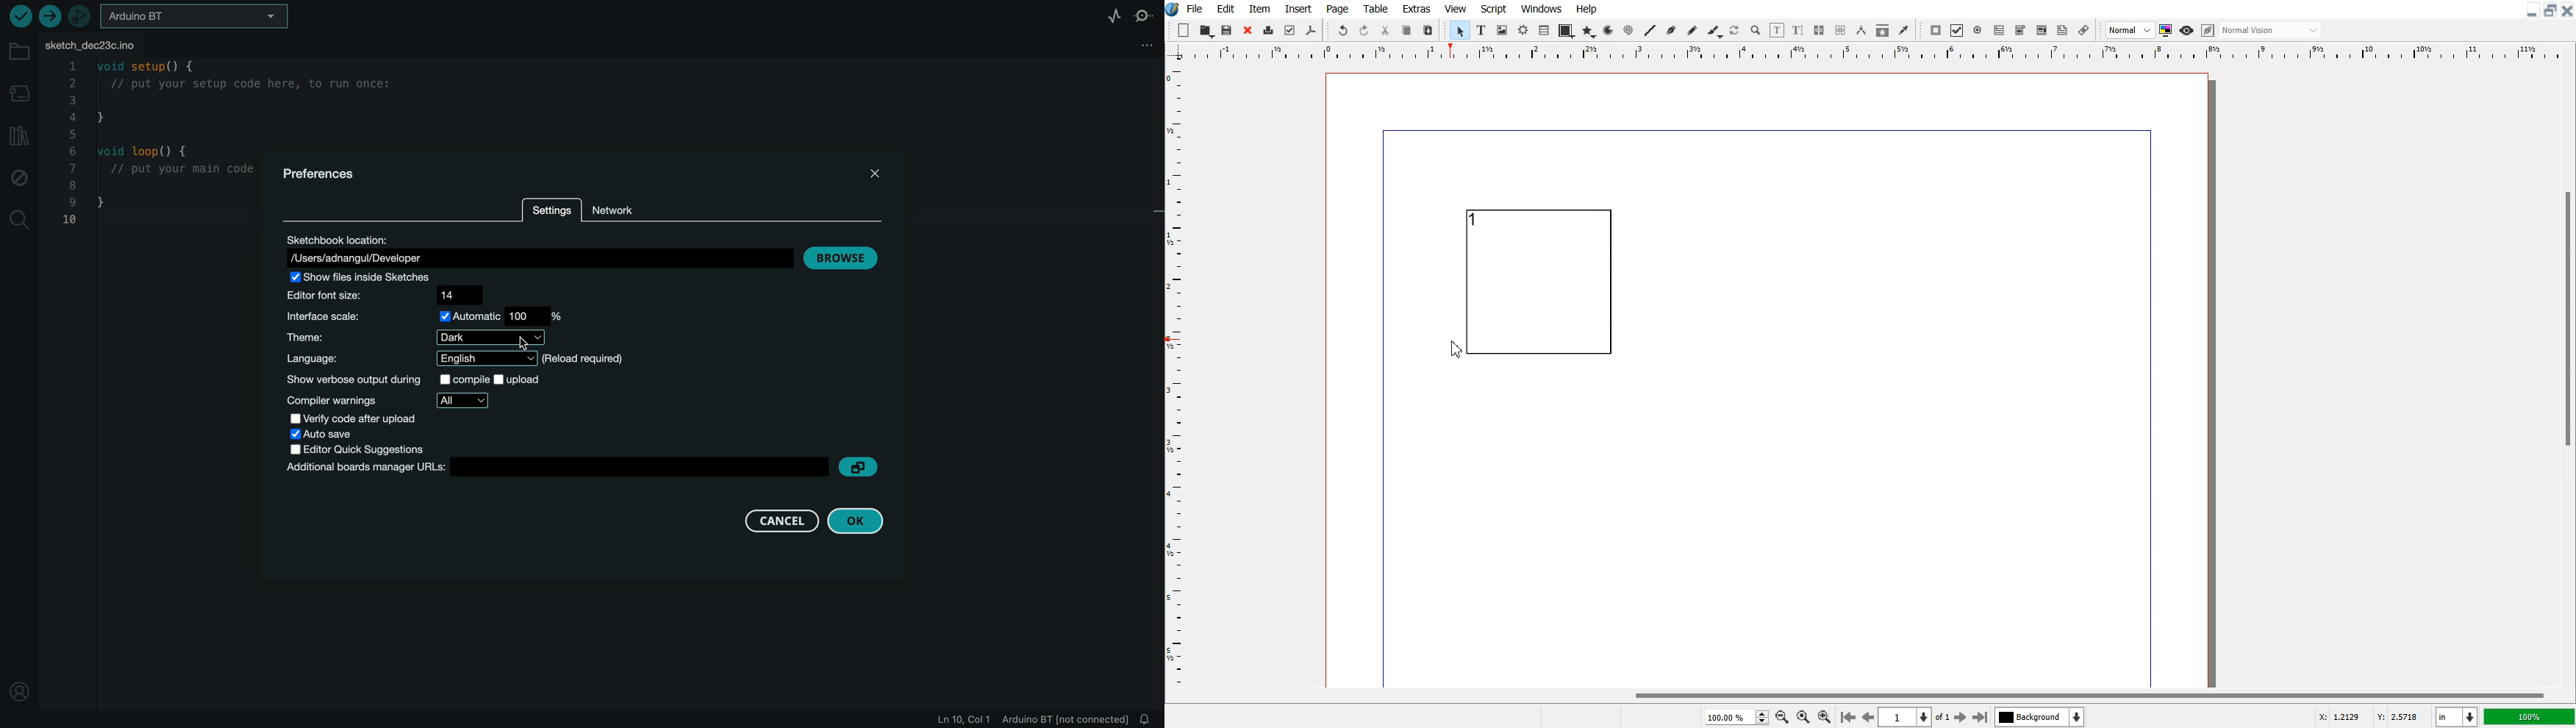  I want to click on Polygon, so click(1589, 31).